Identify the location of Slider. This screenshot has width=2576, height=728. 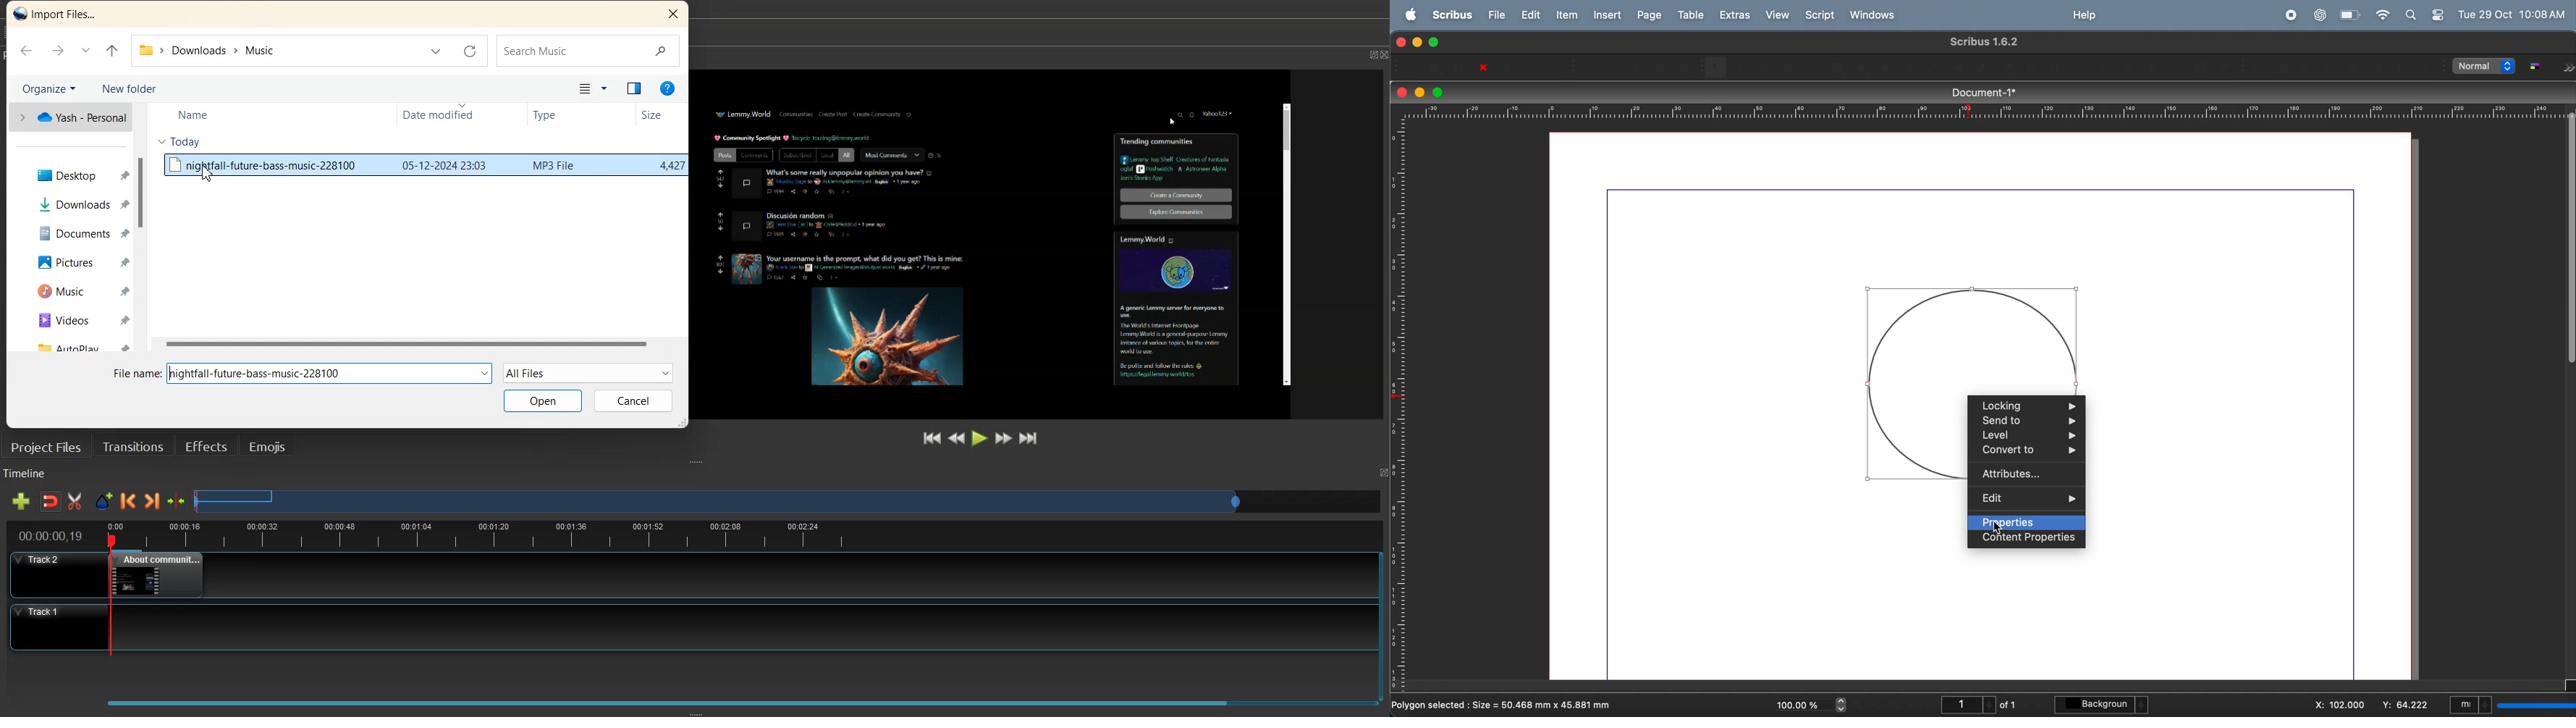
(692, 698).